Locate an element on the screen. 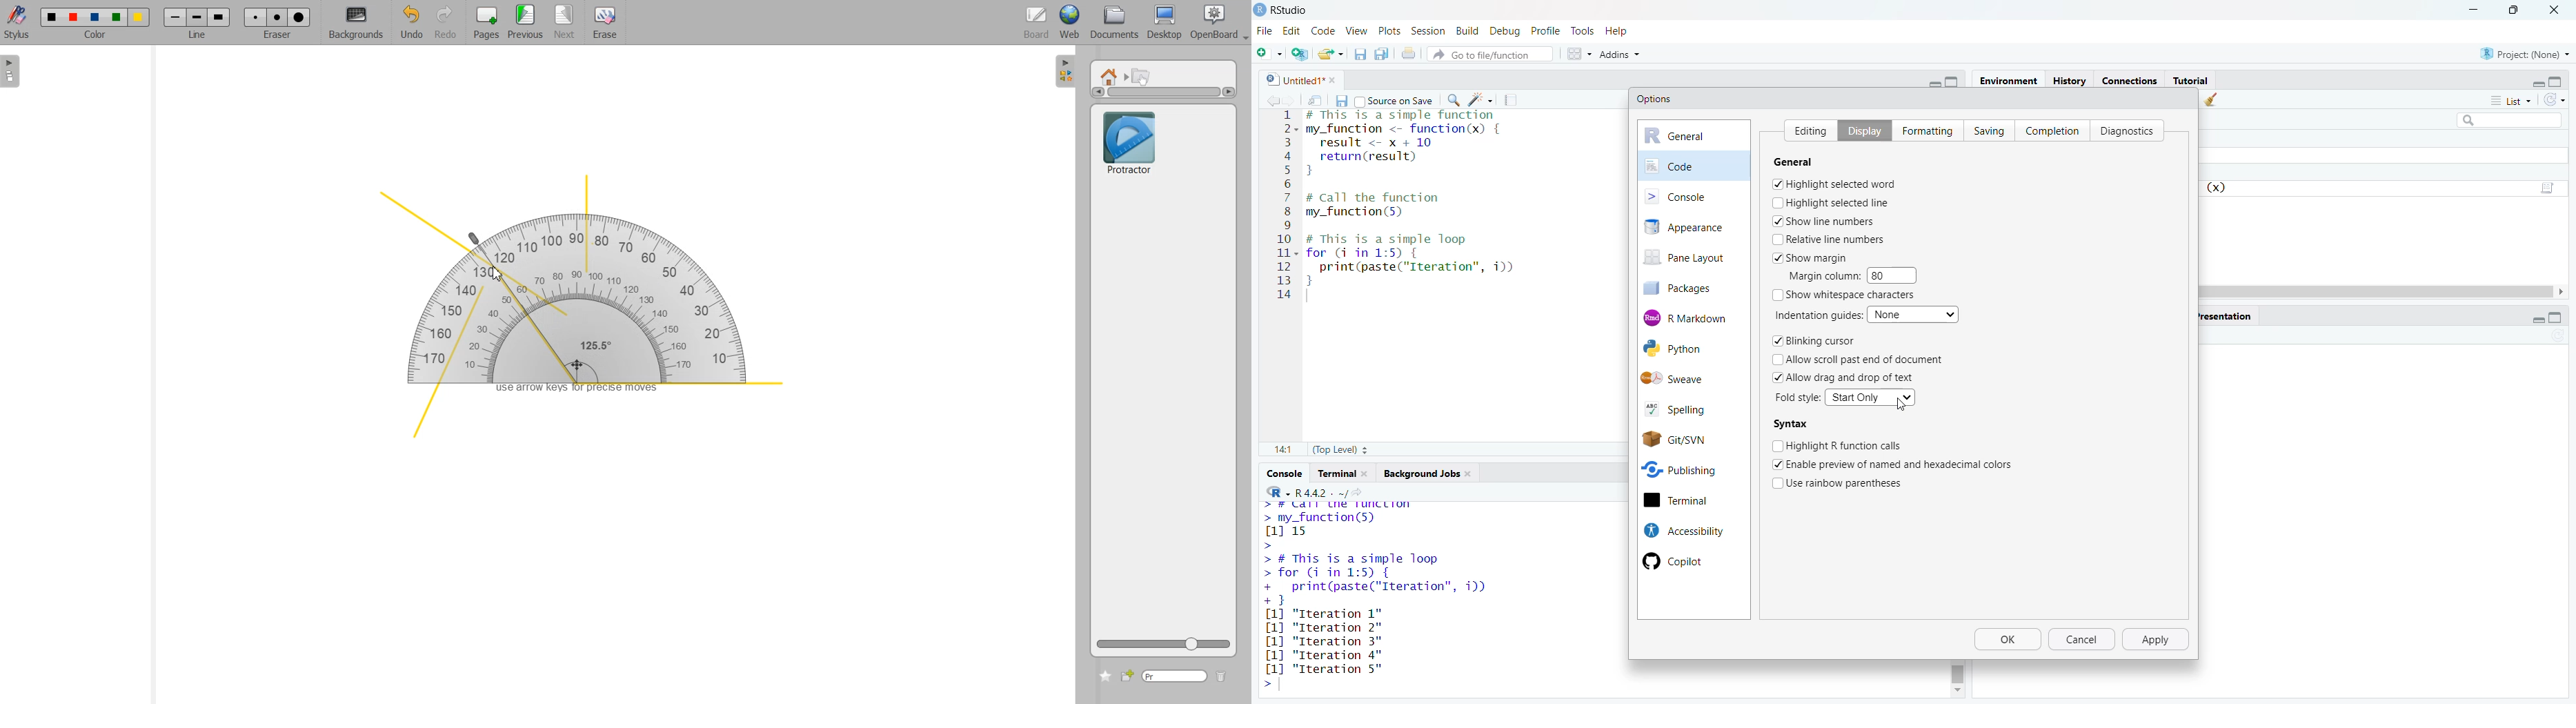  font style is located at coordinates (1799, 398).